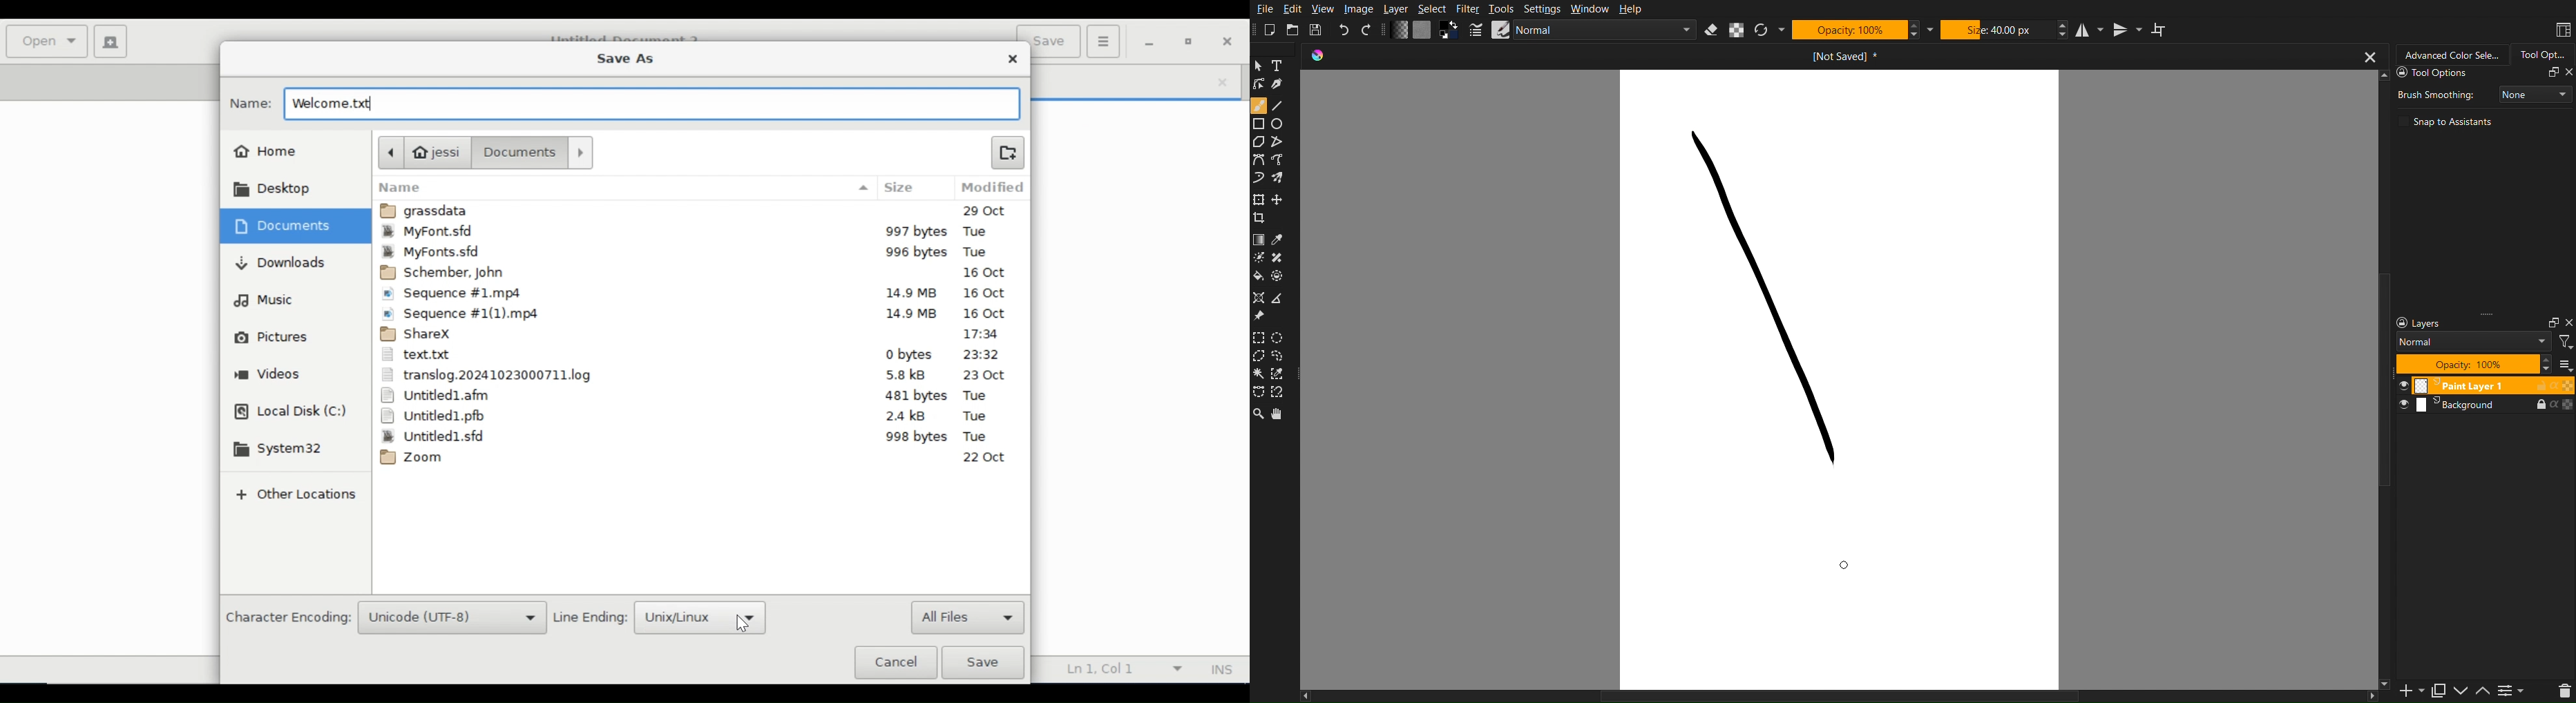 This screenshot has width=2576, height=728. I want to click on Snap to Assistants, so click(2448, 121).